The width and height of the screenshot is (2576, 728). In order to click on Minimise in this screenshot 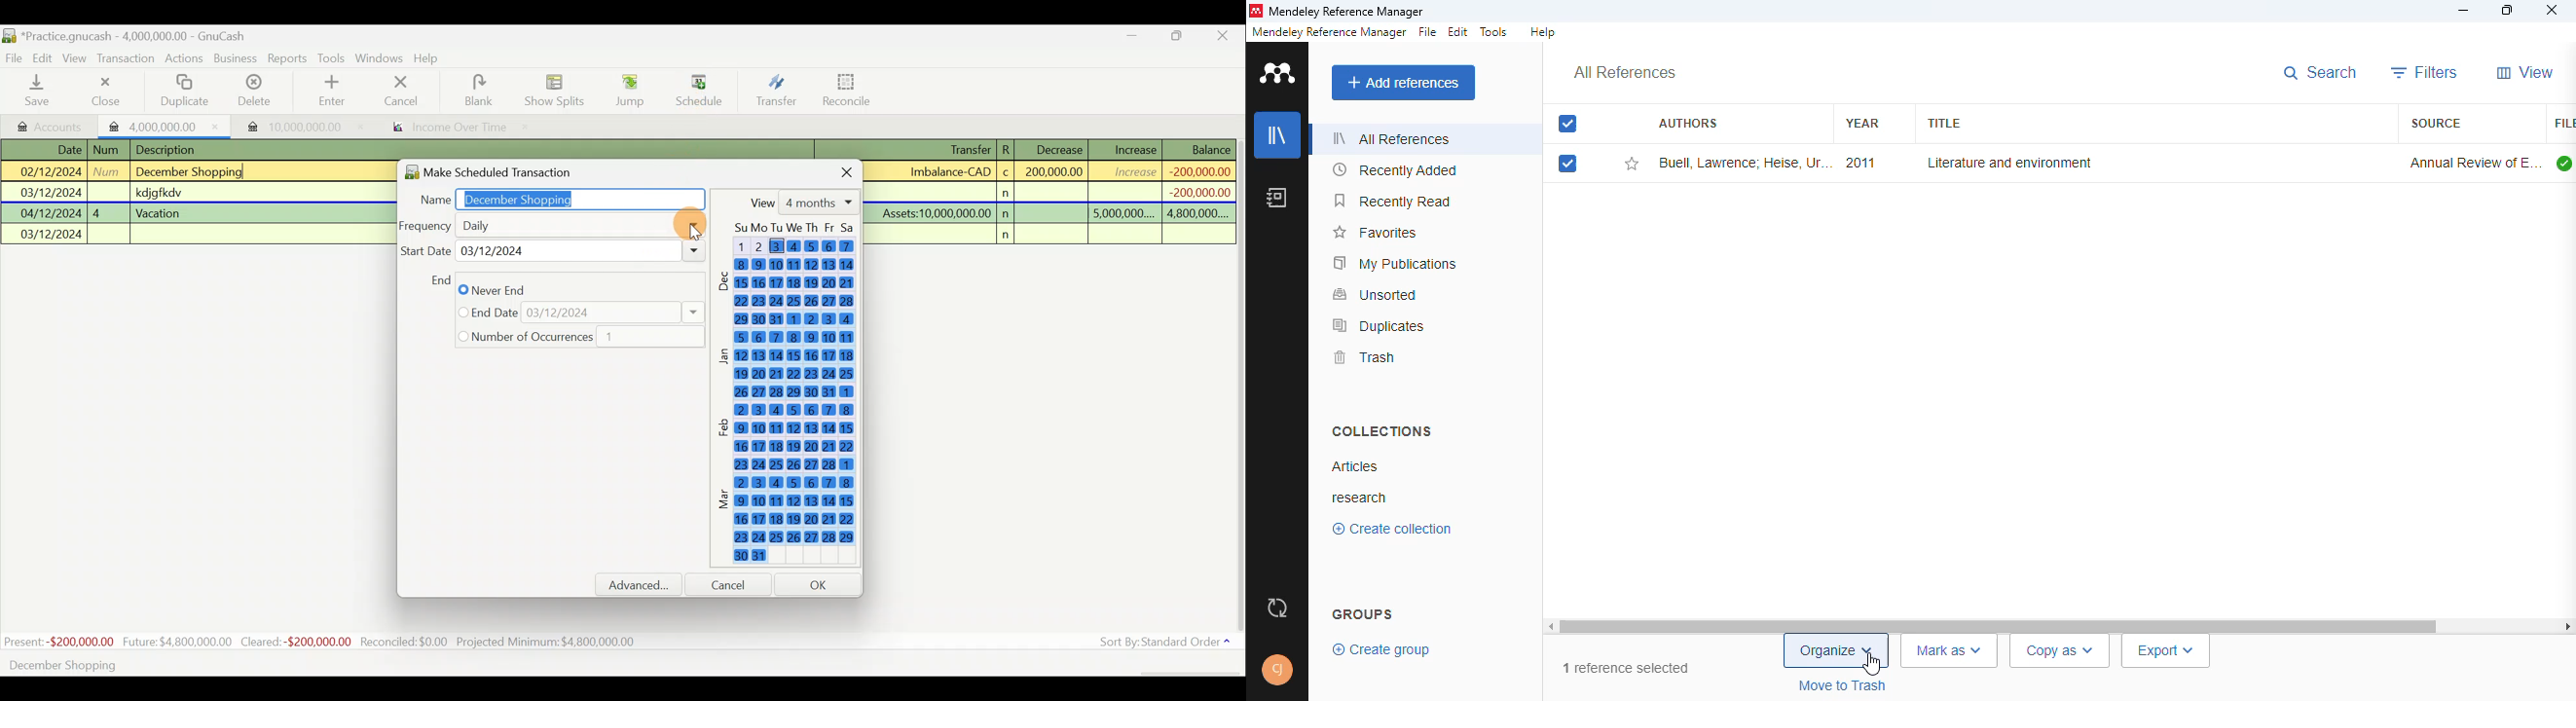, I will do `click(1133, 38)`.